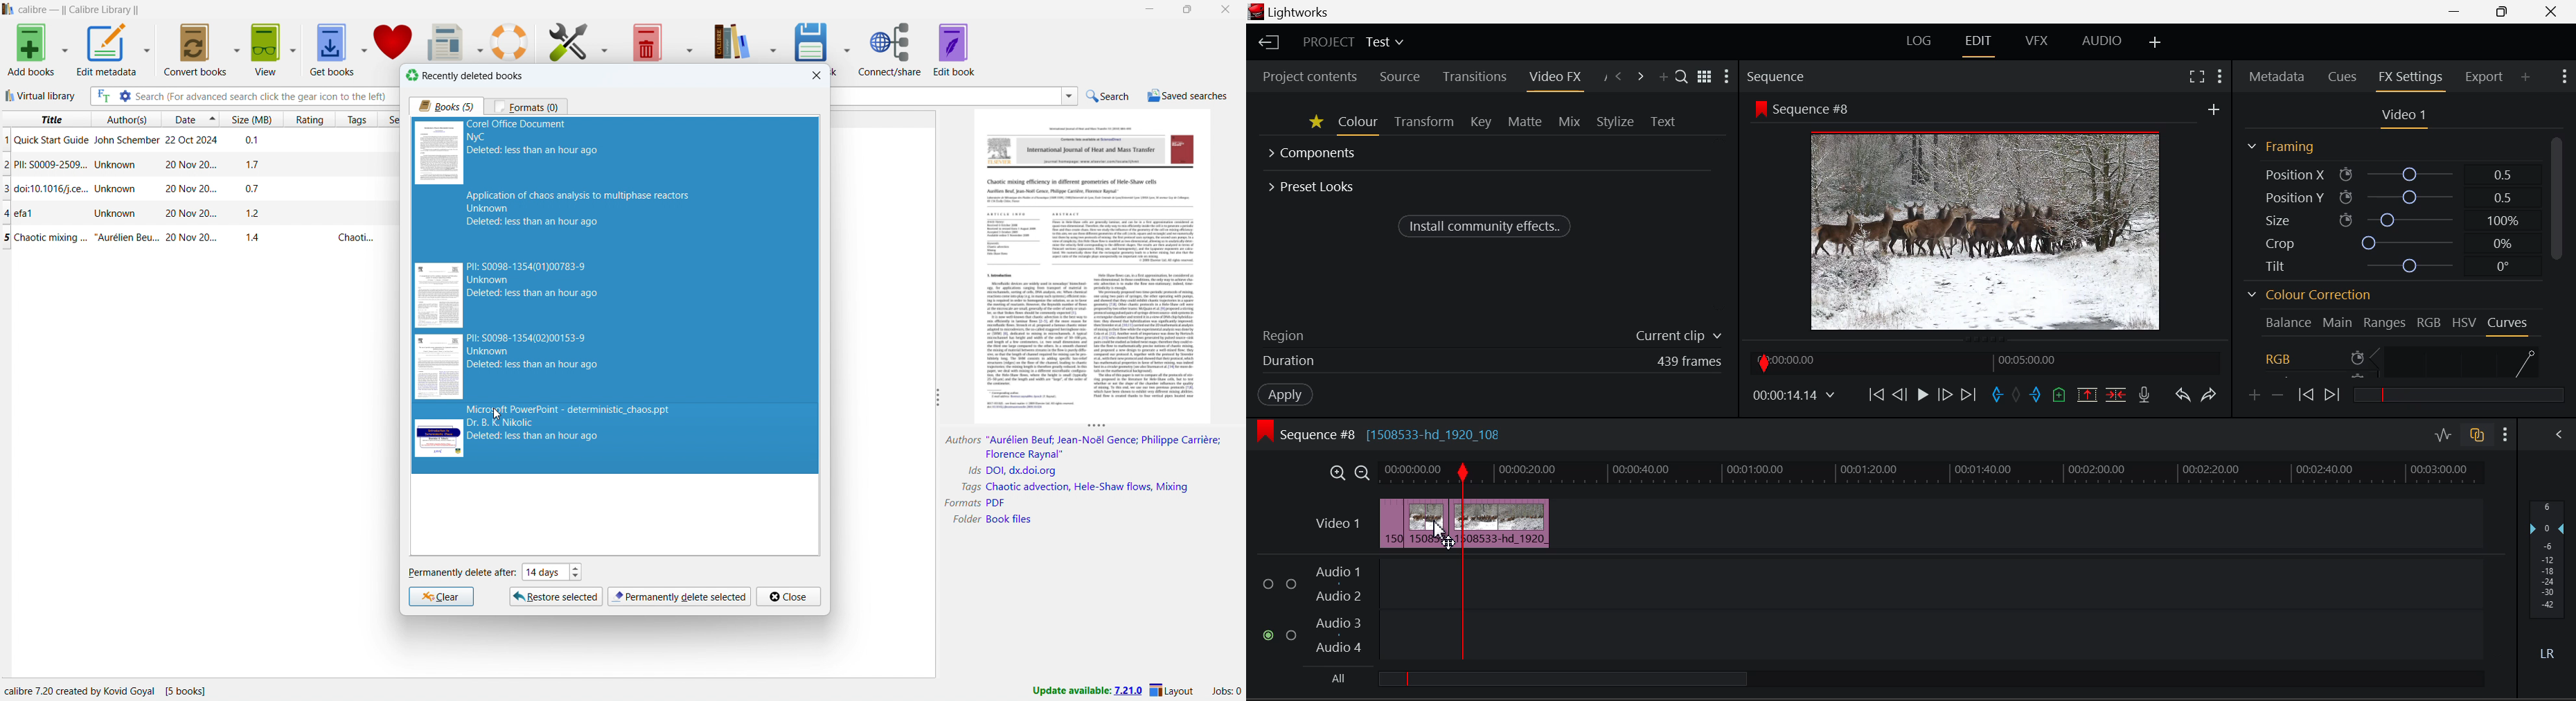 This screenshot has width=2576, height=728. What do you see at coordinates (1187, 95) in the screenshot?
I see `saved searches menu` at bounding box center [1187, 95].